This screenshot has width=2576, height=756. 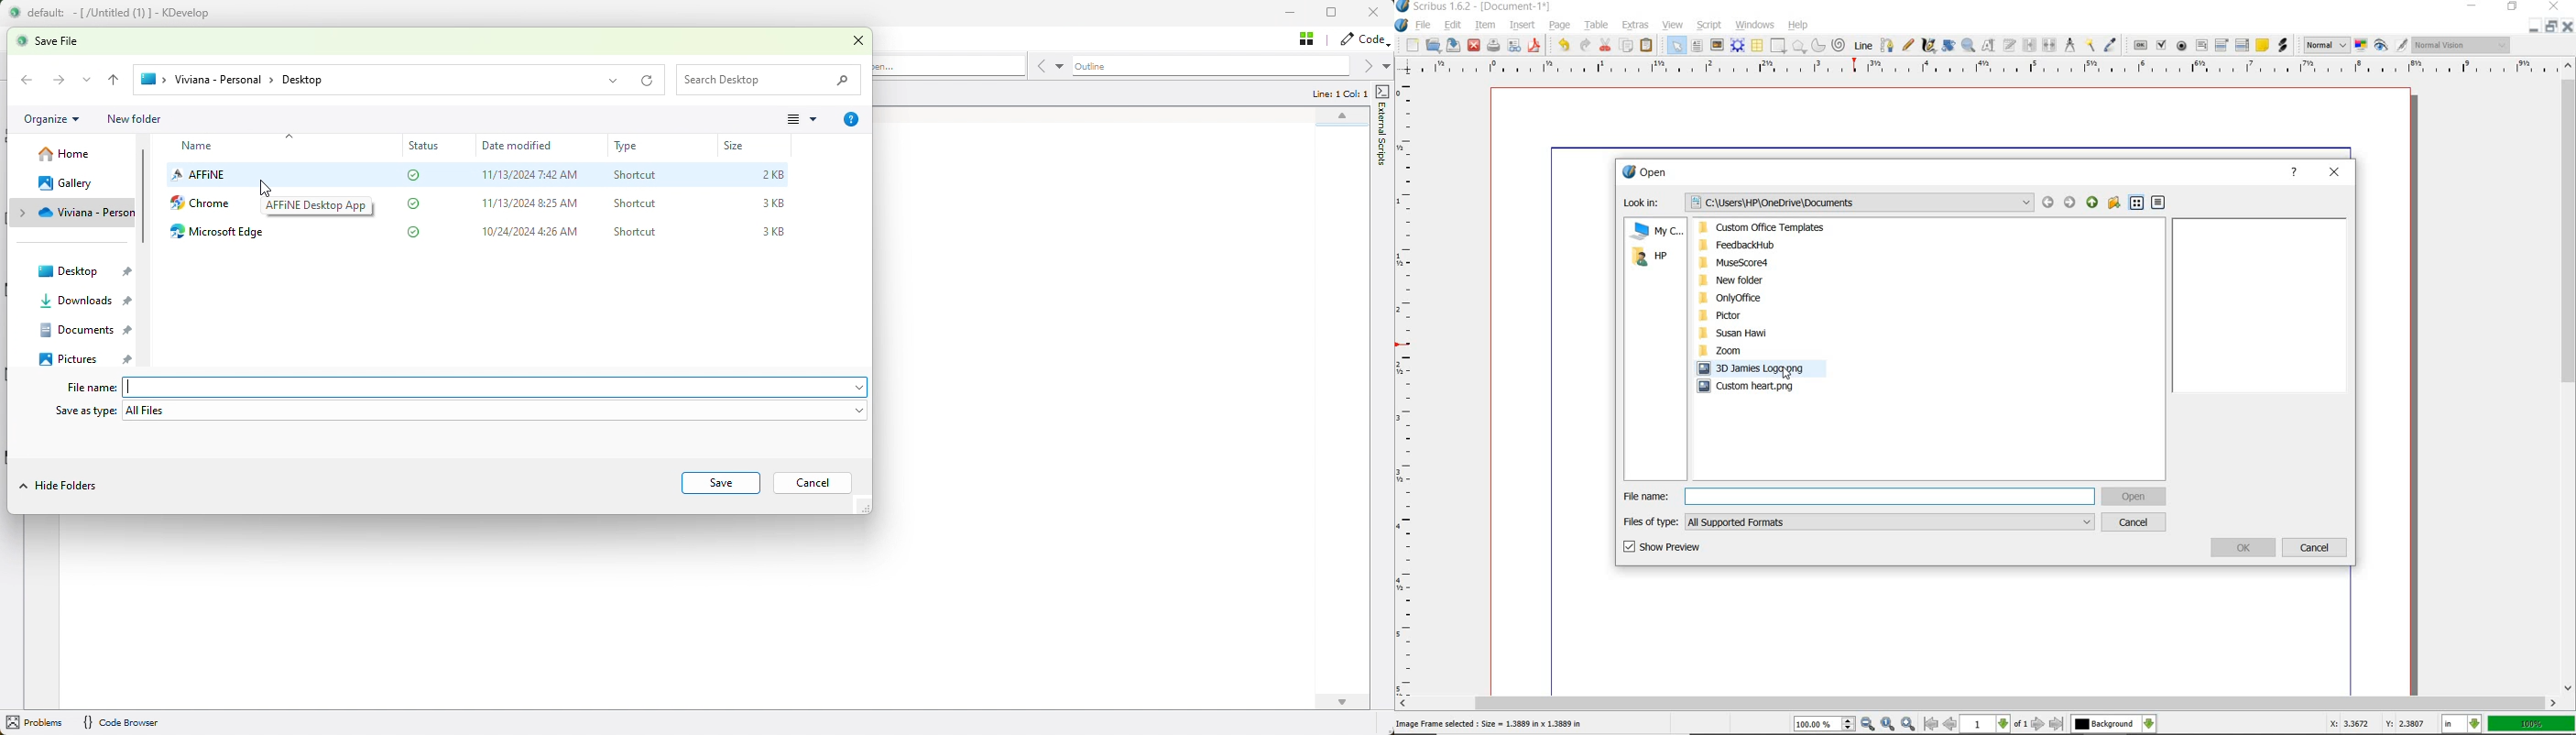 What do you see at coordinates (1717, 46) in the screenshot?
I see `image frame` at bounding box center [1717, 46].